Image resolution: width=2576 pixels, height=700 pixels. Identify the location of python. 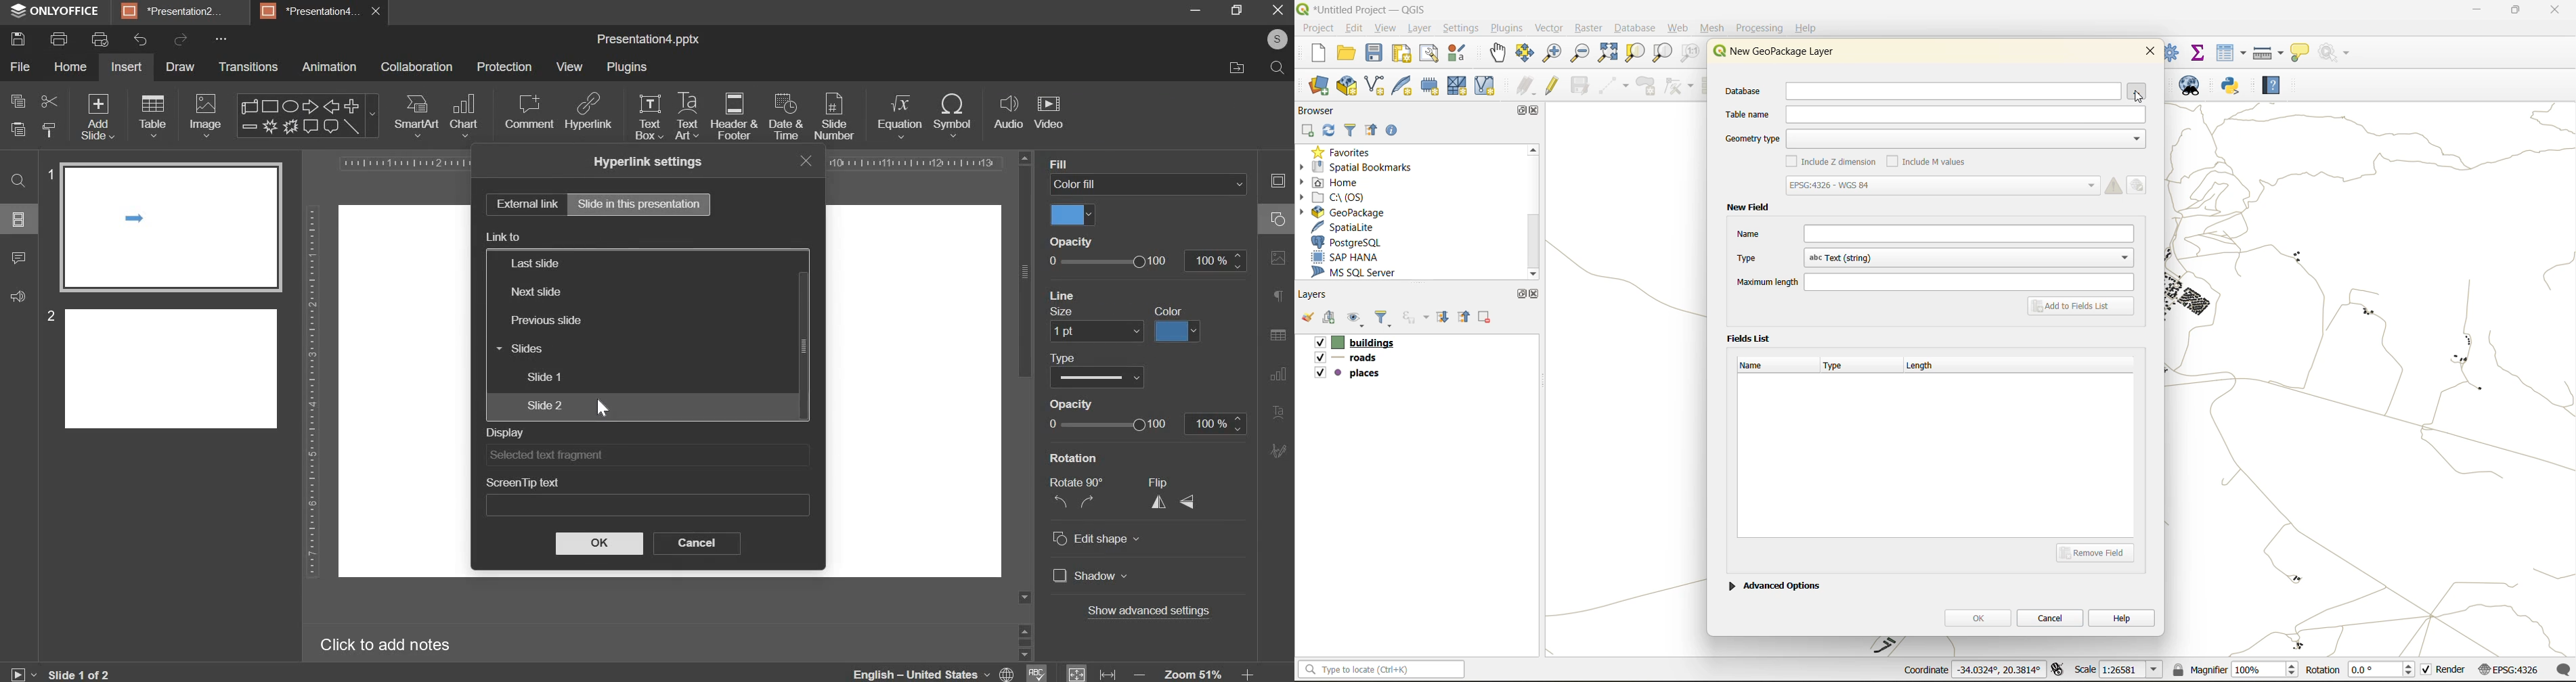
(2231, 87).